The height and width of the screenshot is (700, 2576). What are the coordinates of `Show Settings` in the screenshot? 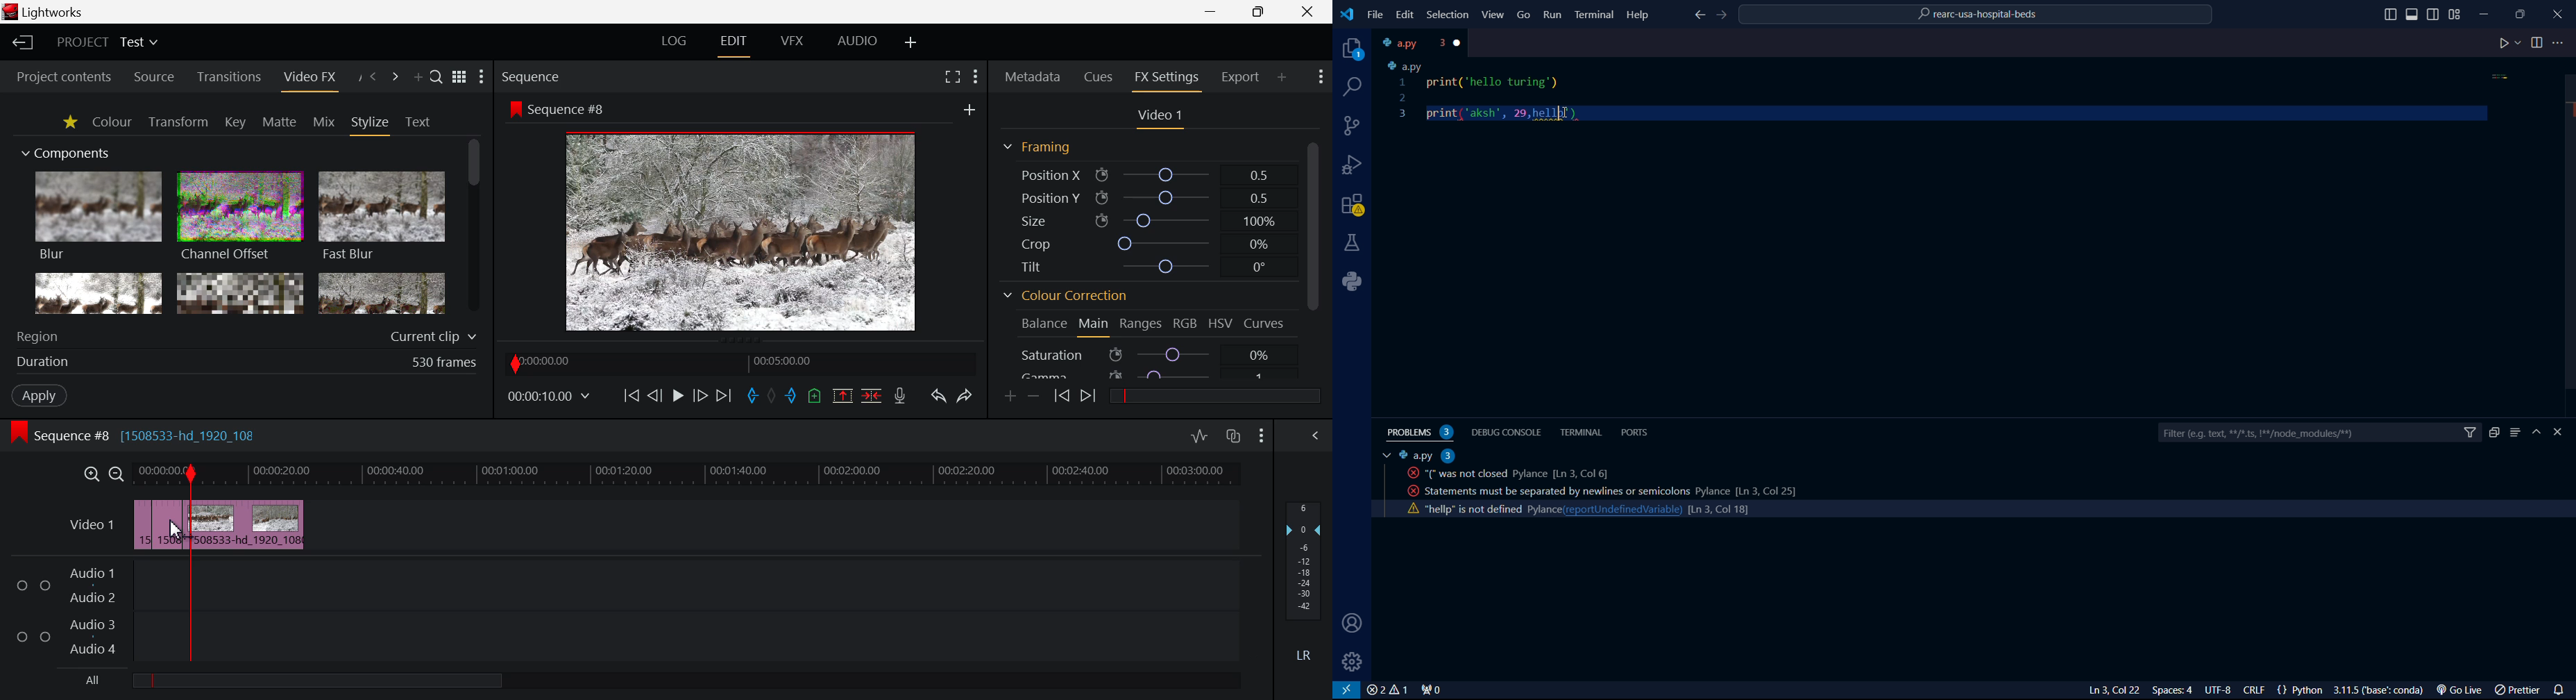 It's located at (1319, 78).